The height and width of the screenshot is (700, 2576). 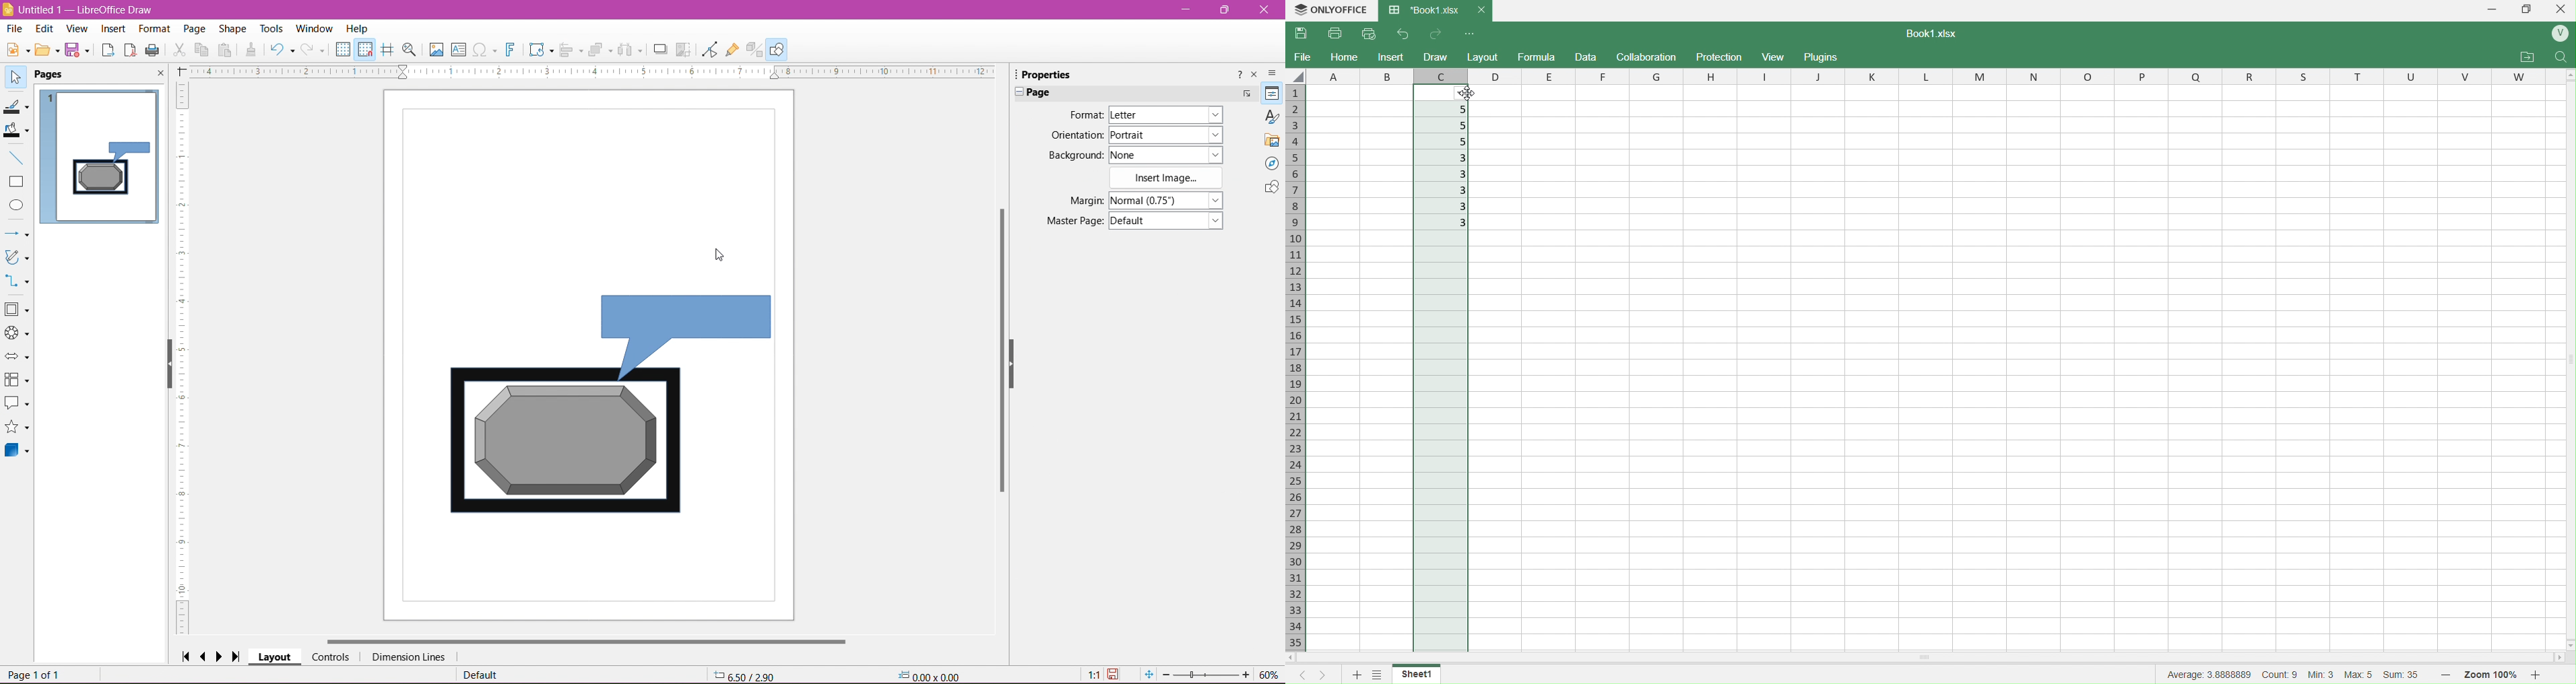 What do you see at coordinates (540, 51) in the screenshot?
I see `Transformations` at bounding box center [540, 51].